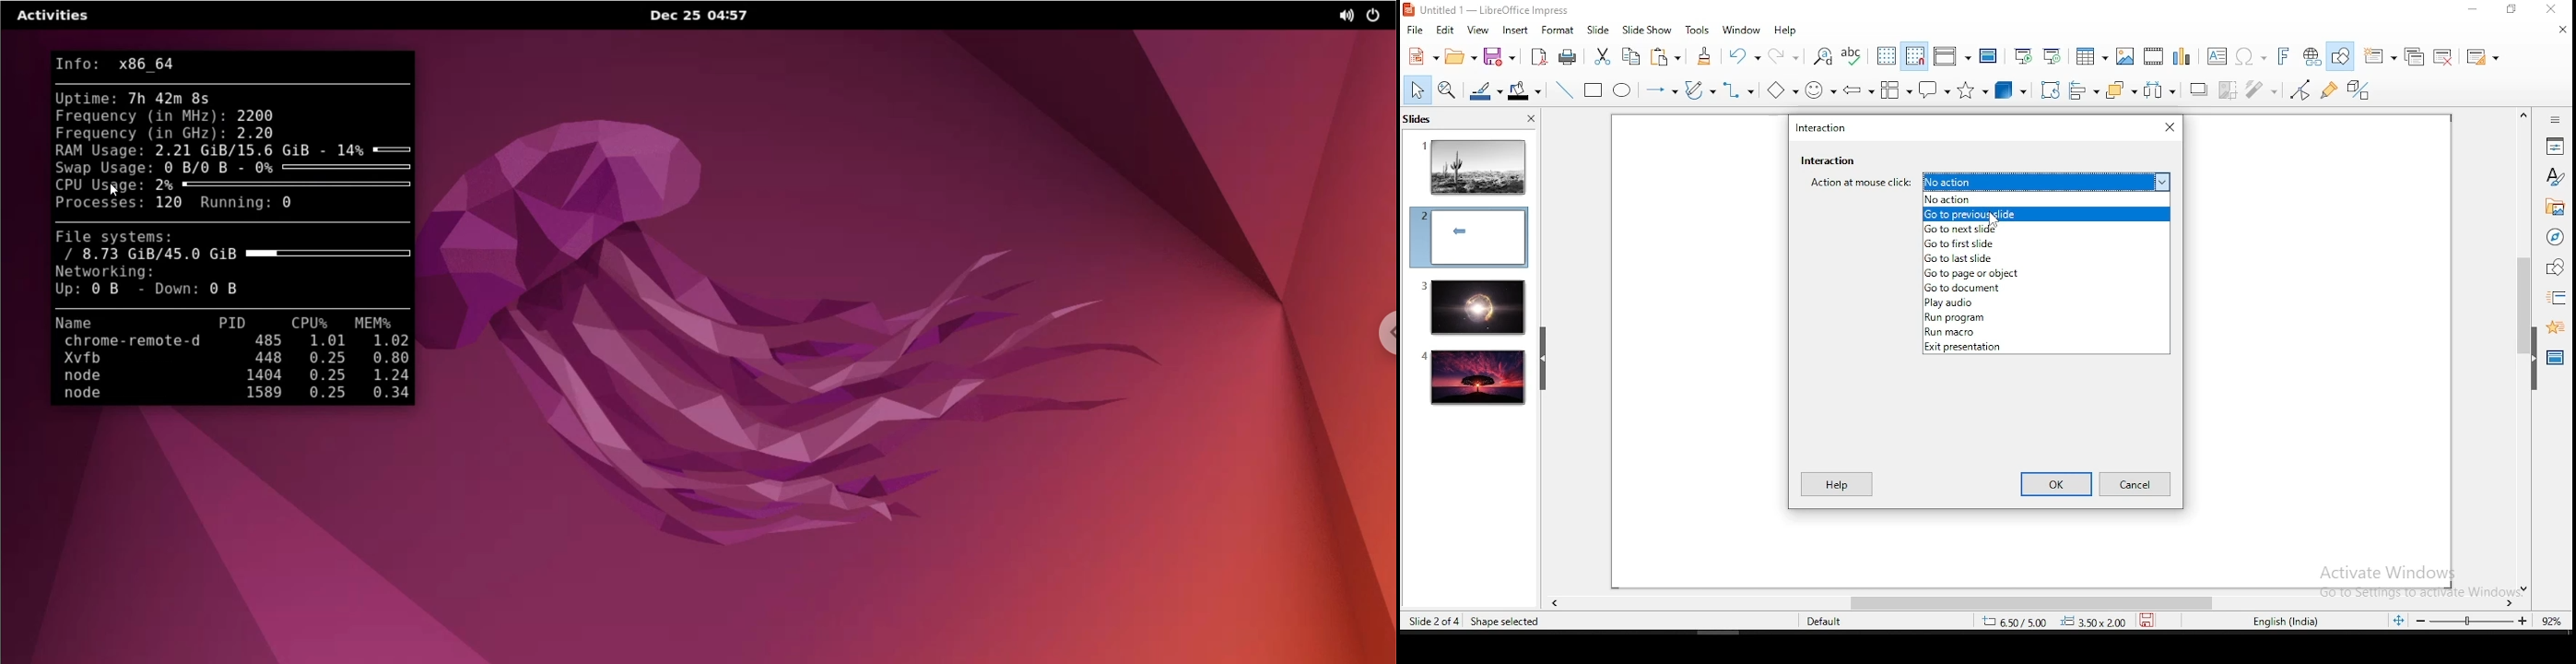 The image size is (2576, 672). What do you see at coordinates (1834, 482) in the screenshot?
I see `help` at bounding box center [1834, 482].